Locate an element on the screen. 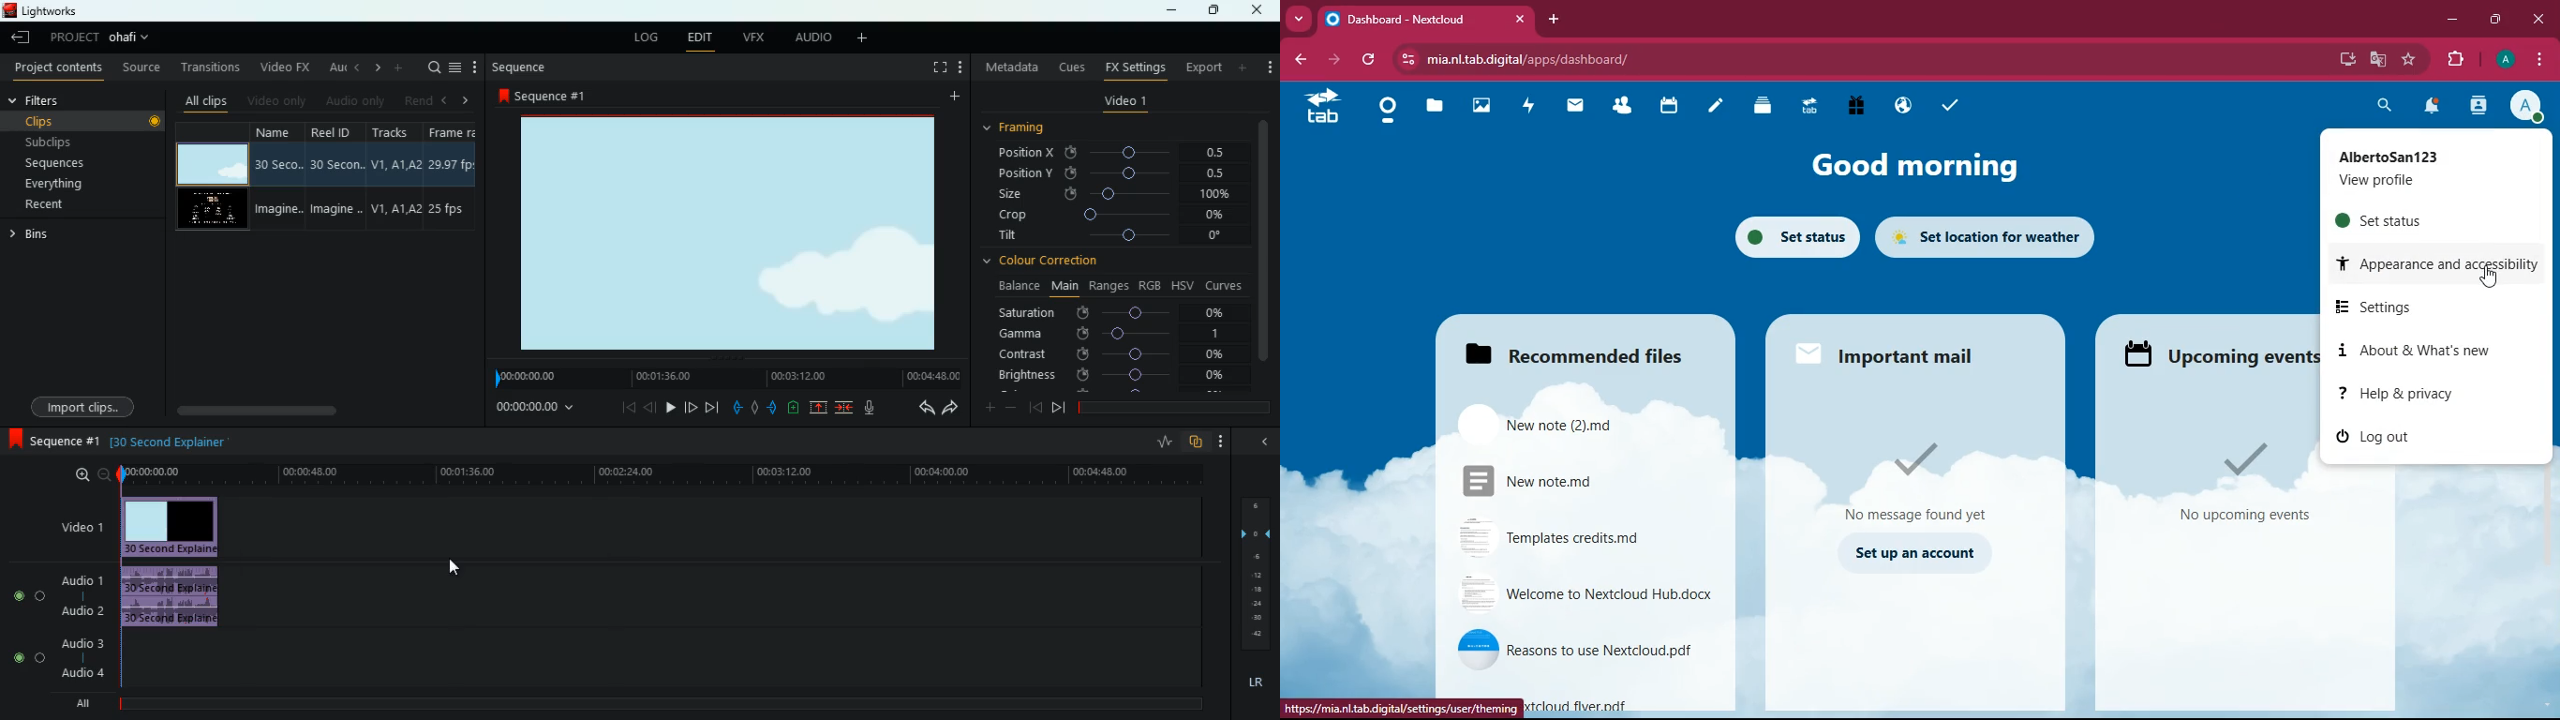 The height and width of the screenshot is (728, 2576). frame is located at coordinates (457, 131).